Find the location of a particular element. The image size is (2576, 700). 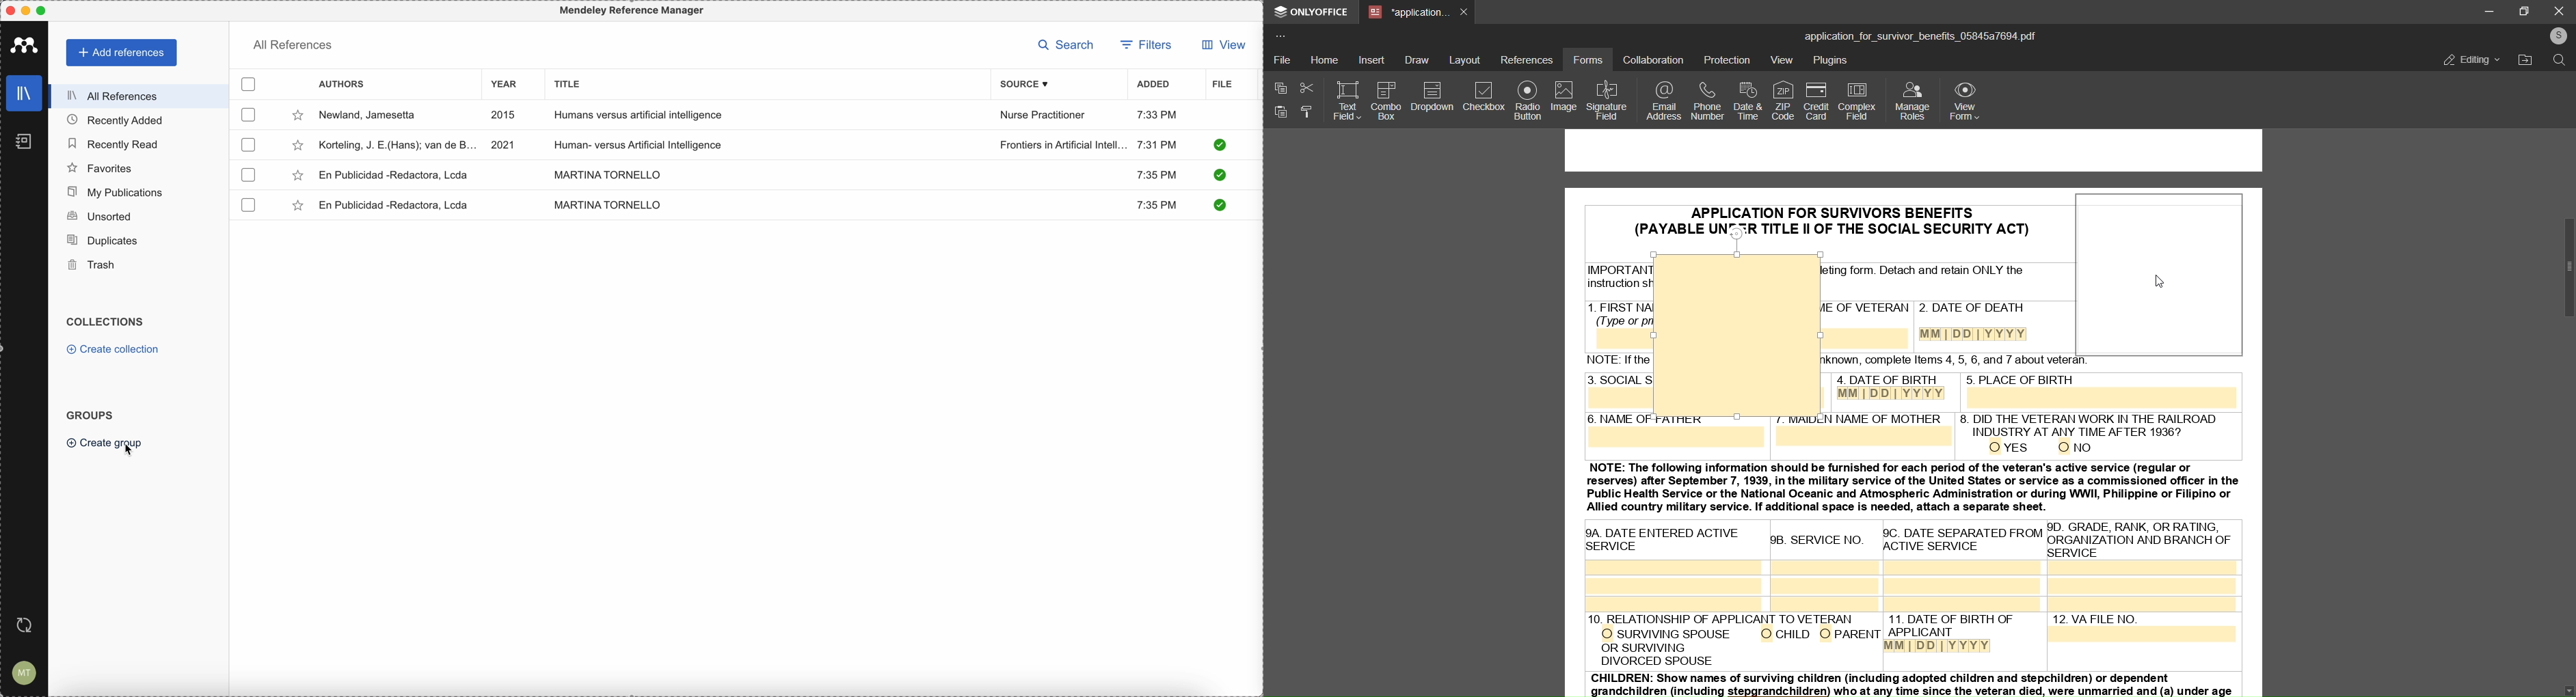

cursor is located at coordinates (132, 448).